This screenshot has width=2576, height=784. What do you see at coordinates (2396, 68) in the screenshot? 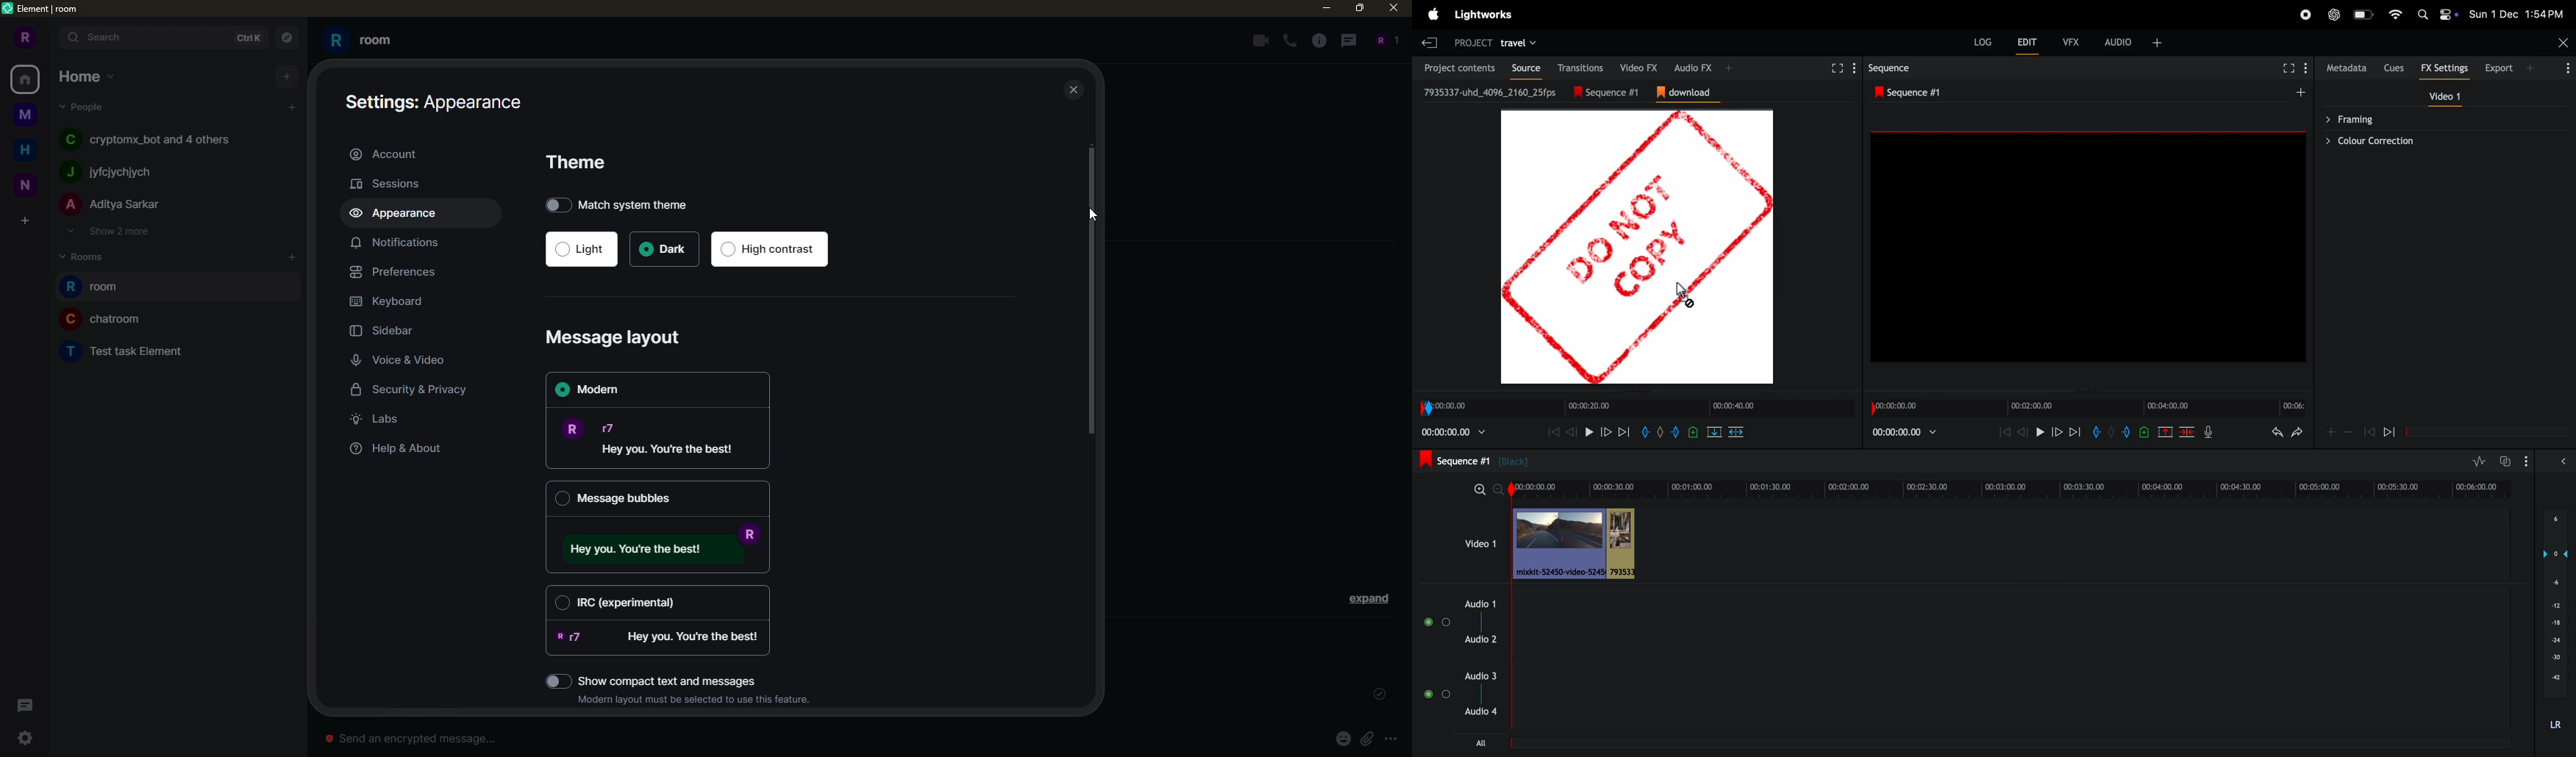
I see `cues` at bounding box center [2396, 68].